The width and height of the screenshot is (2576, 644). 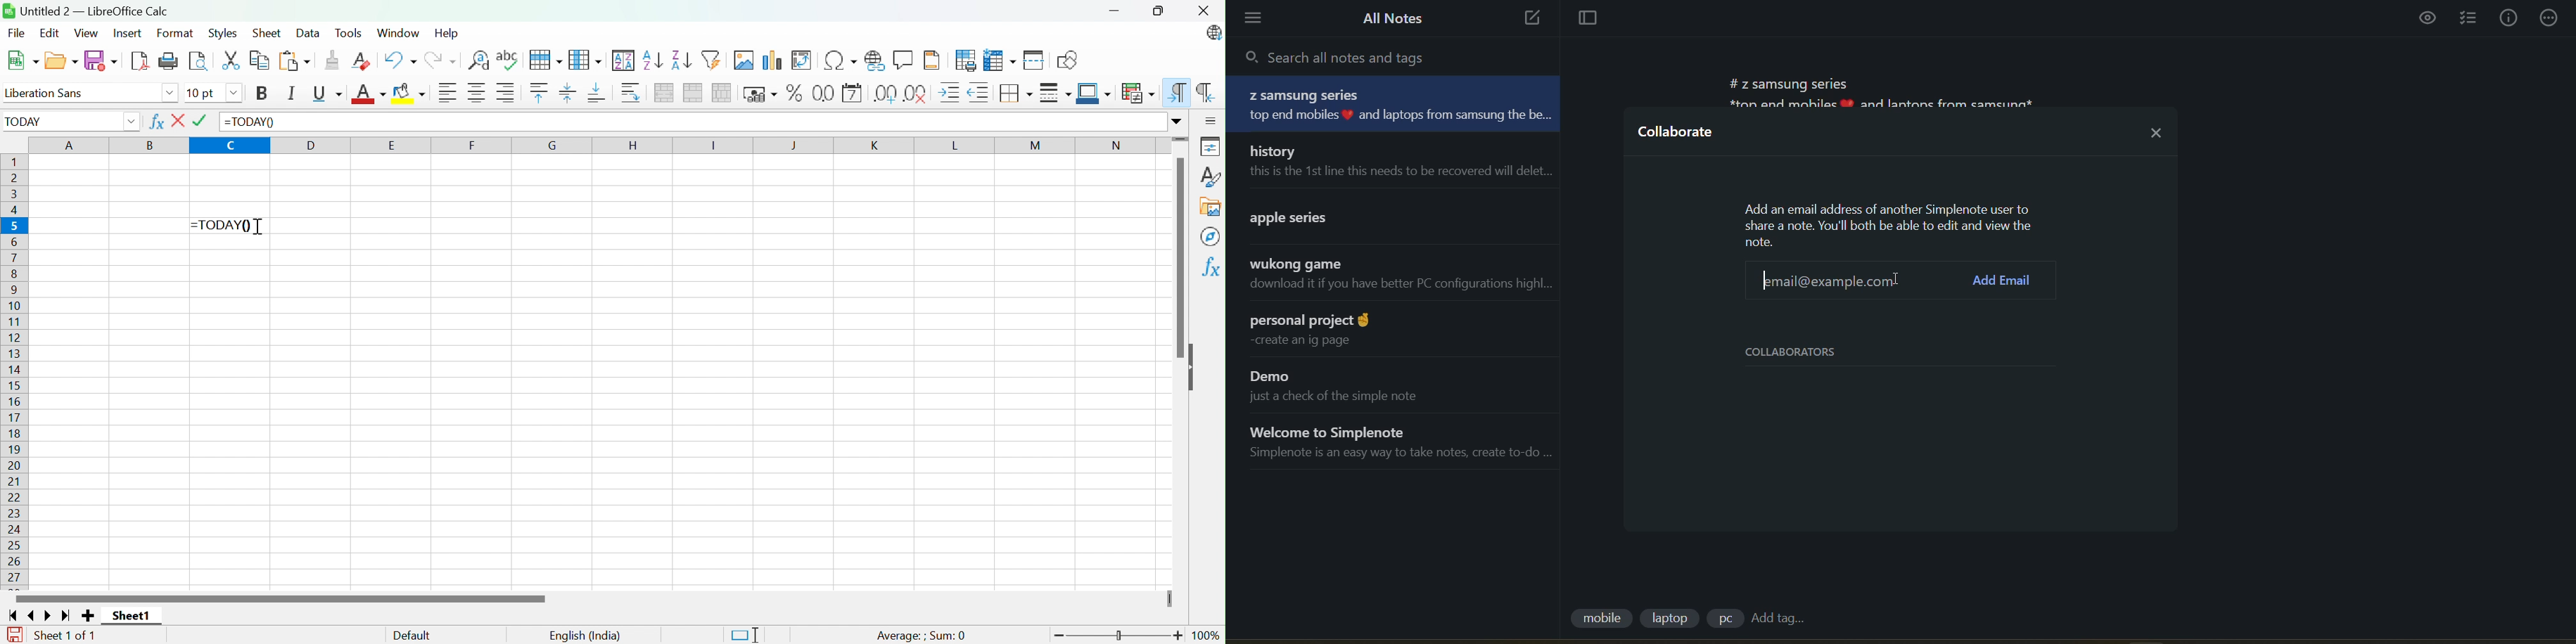 I want to click on Bold, so click(x=264, y=95).